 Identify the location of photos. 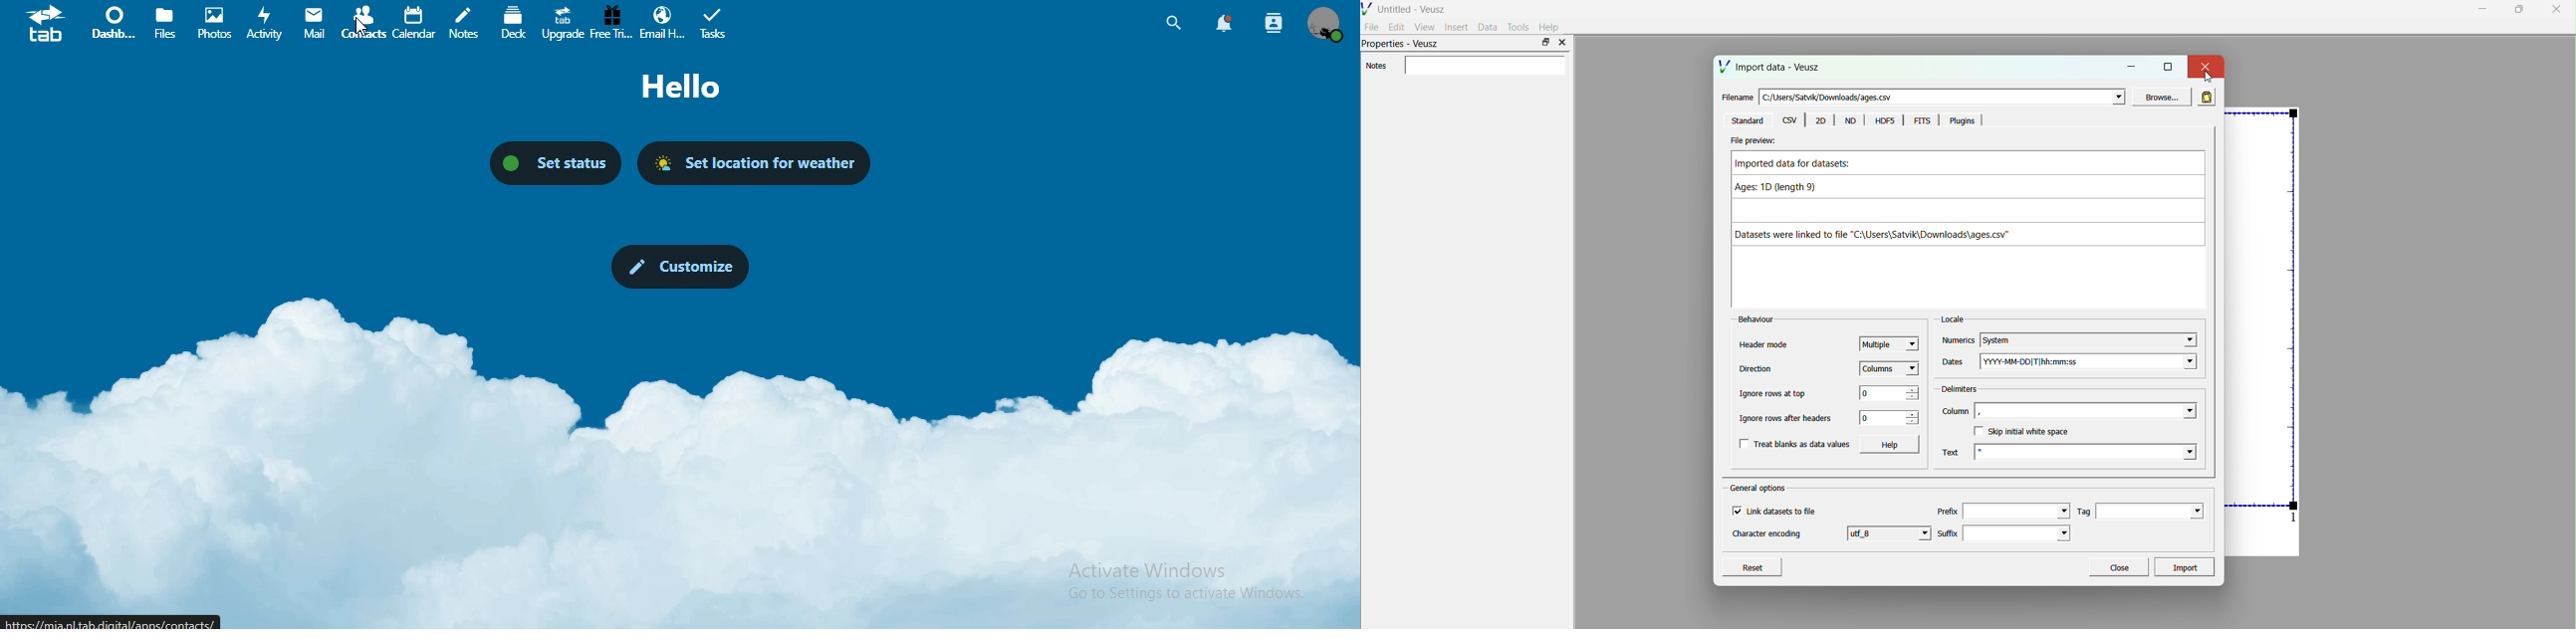
(213, 22).